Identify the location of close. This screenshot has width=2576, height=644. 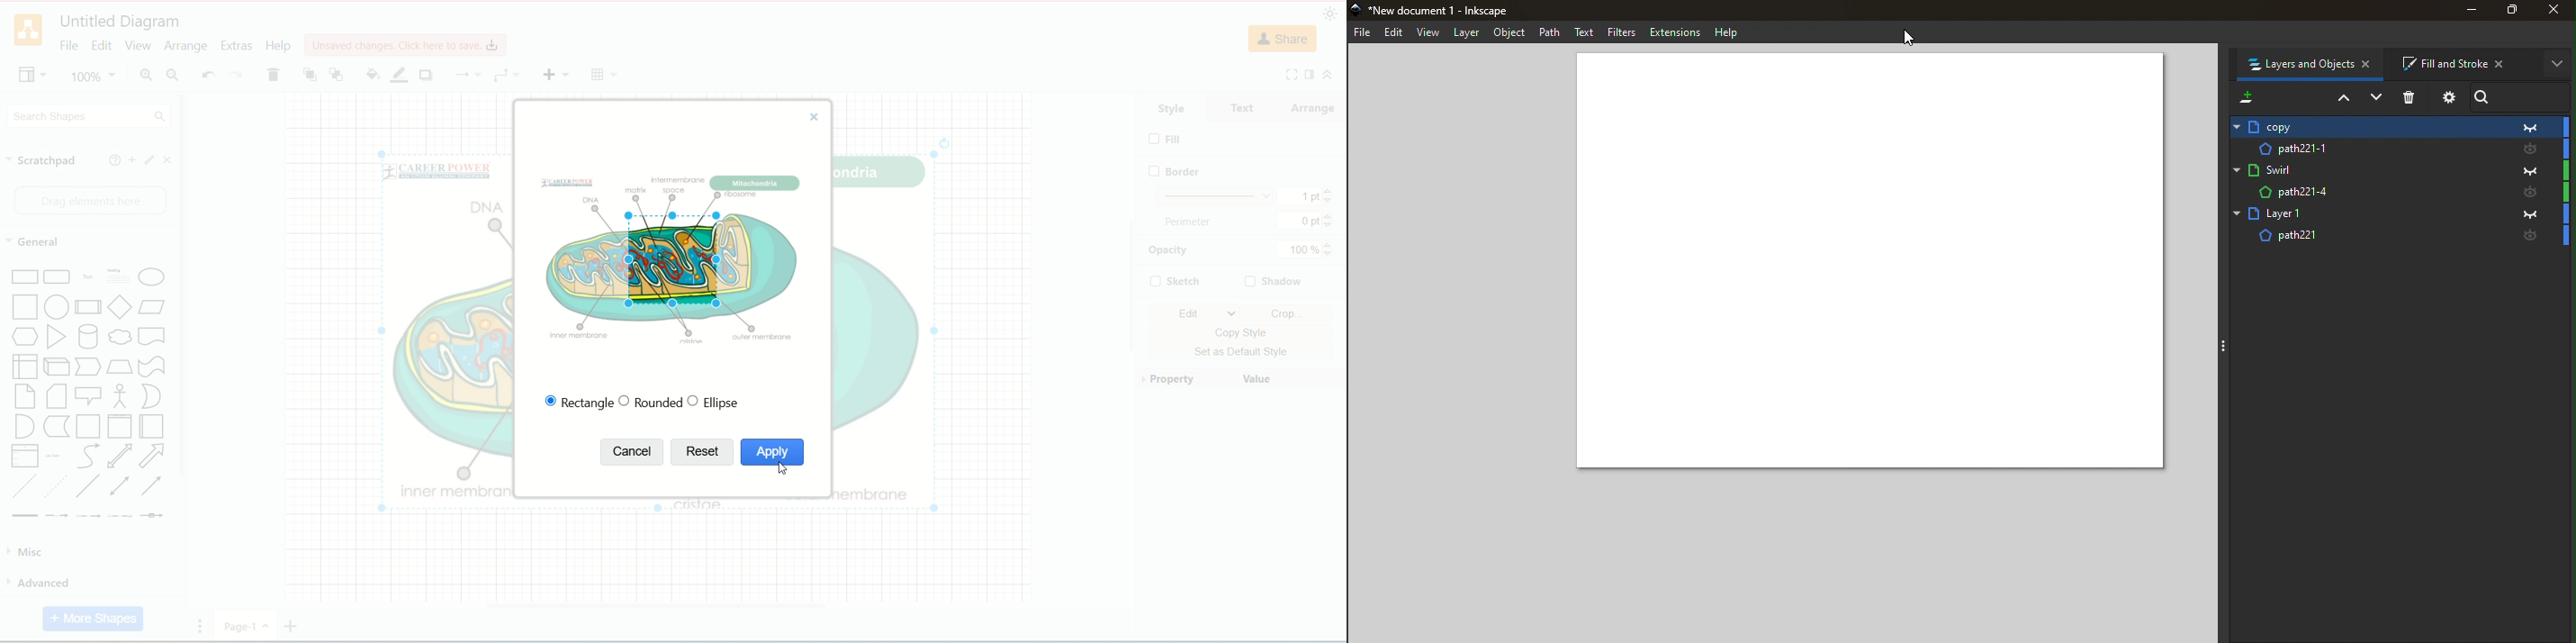
(819, 117).